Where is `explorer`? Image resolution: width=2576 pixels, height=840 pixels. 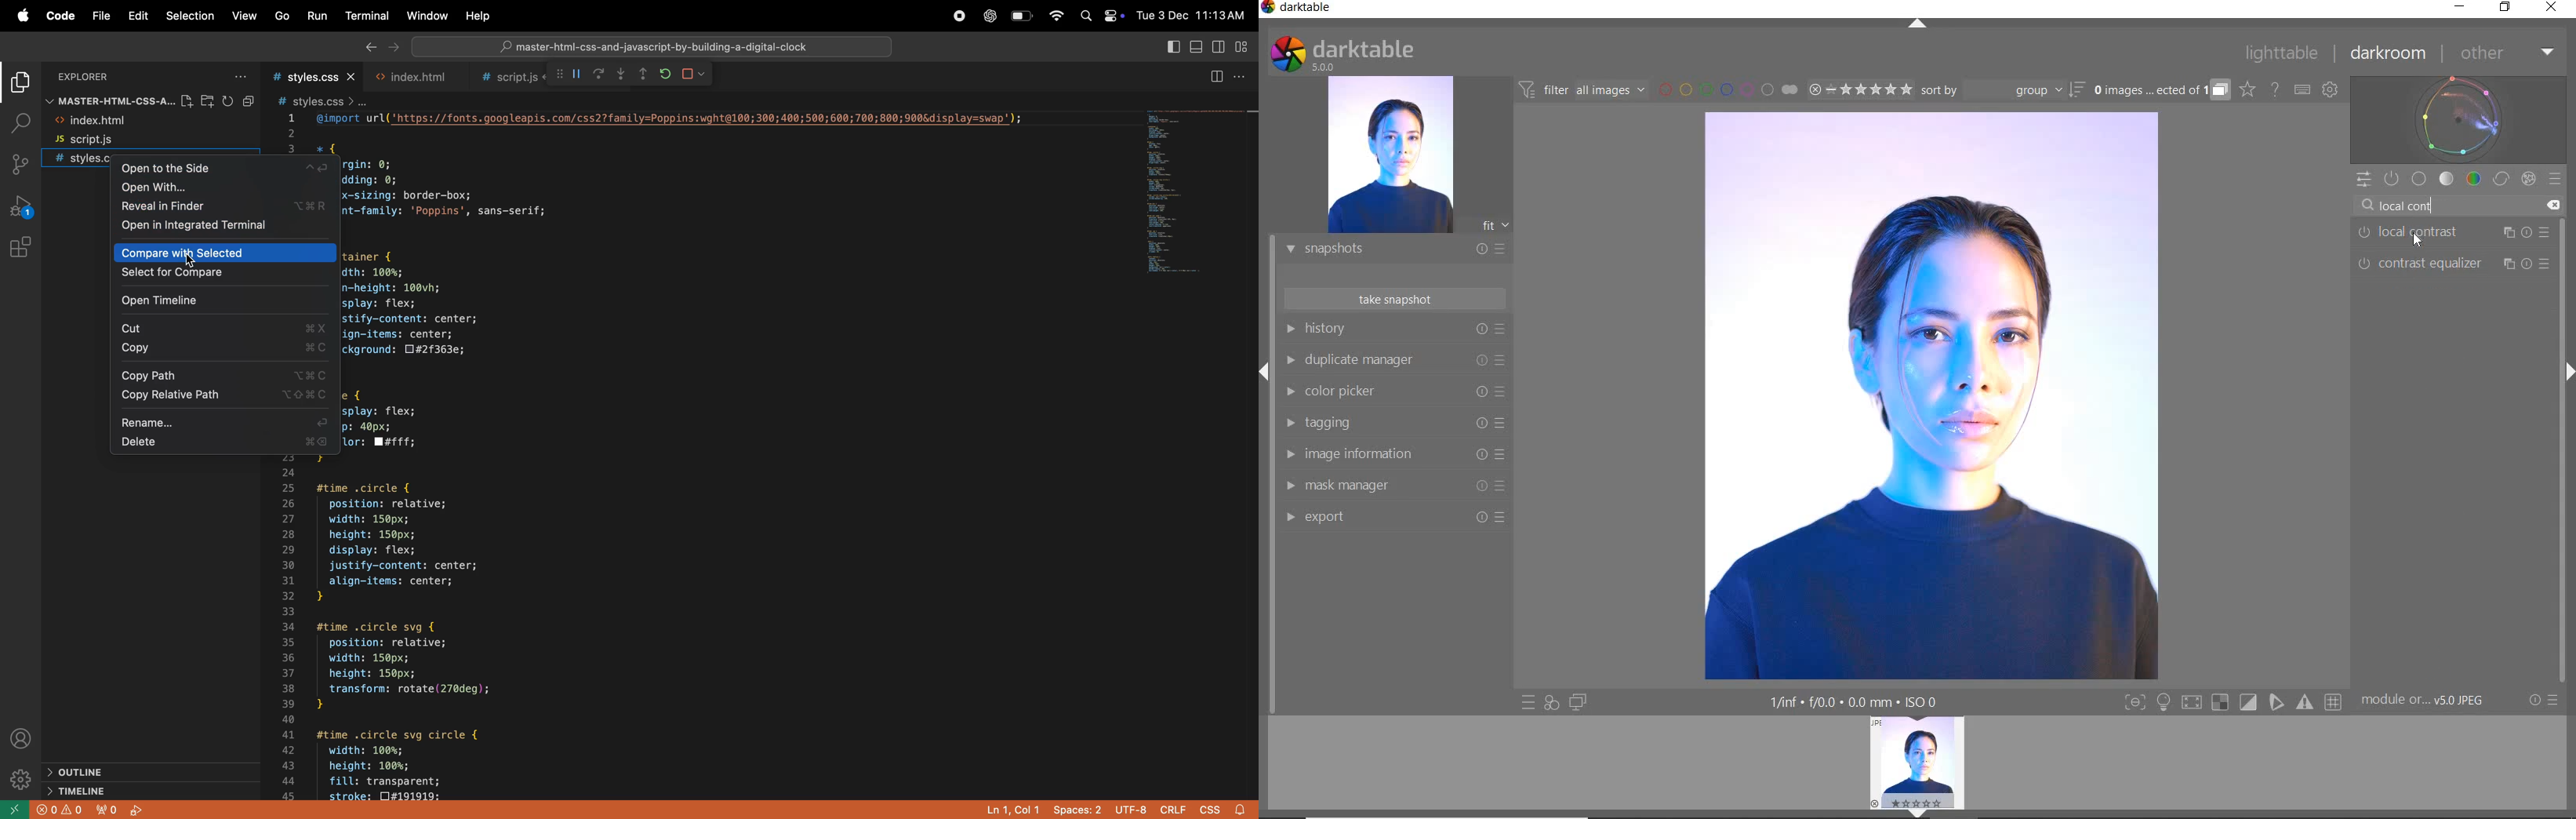
explorer is located at coordinates (18, 84).